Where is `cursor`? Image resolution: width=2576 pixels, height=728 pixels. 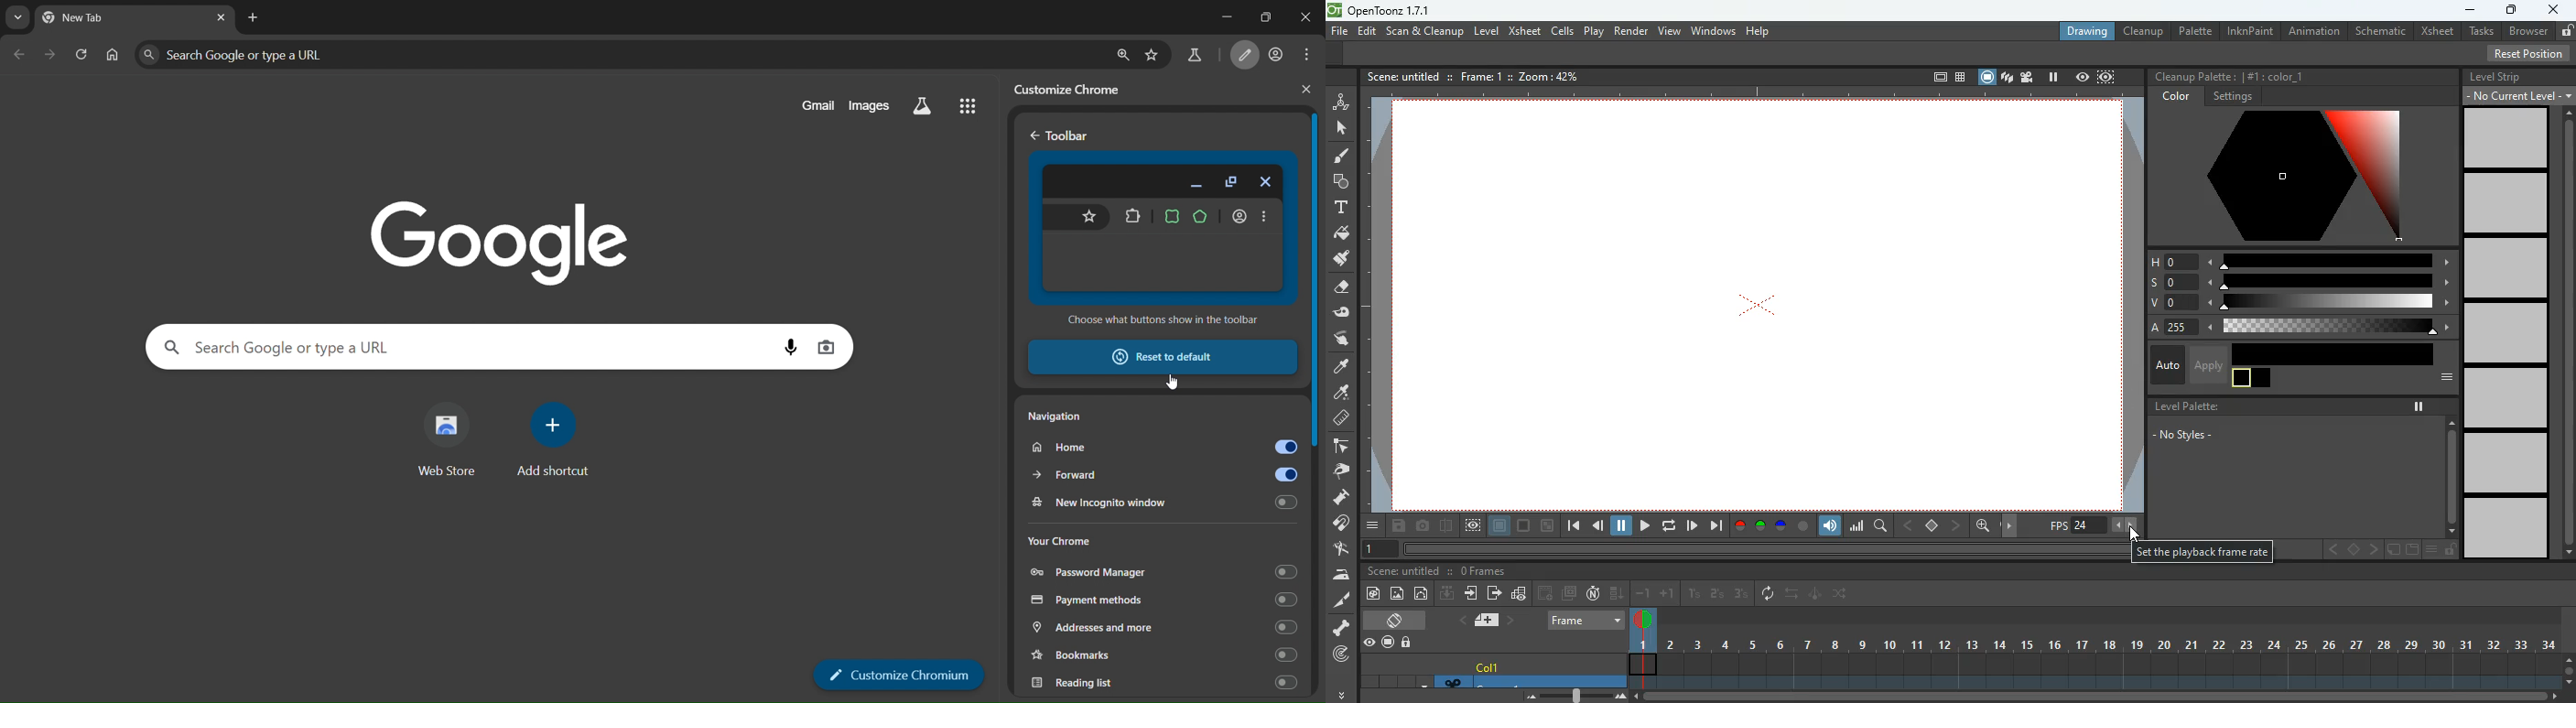 cursor is located at coordinates (1174, 383).